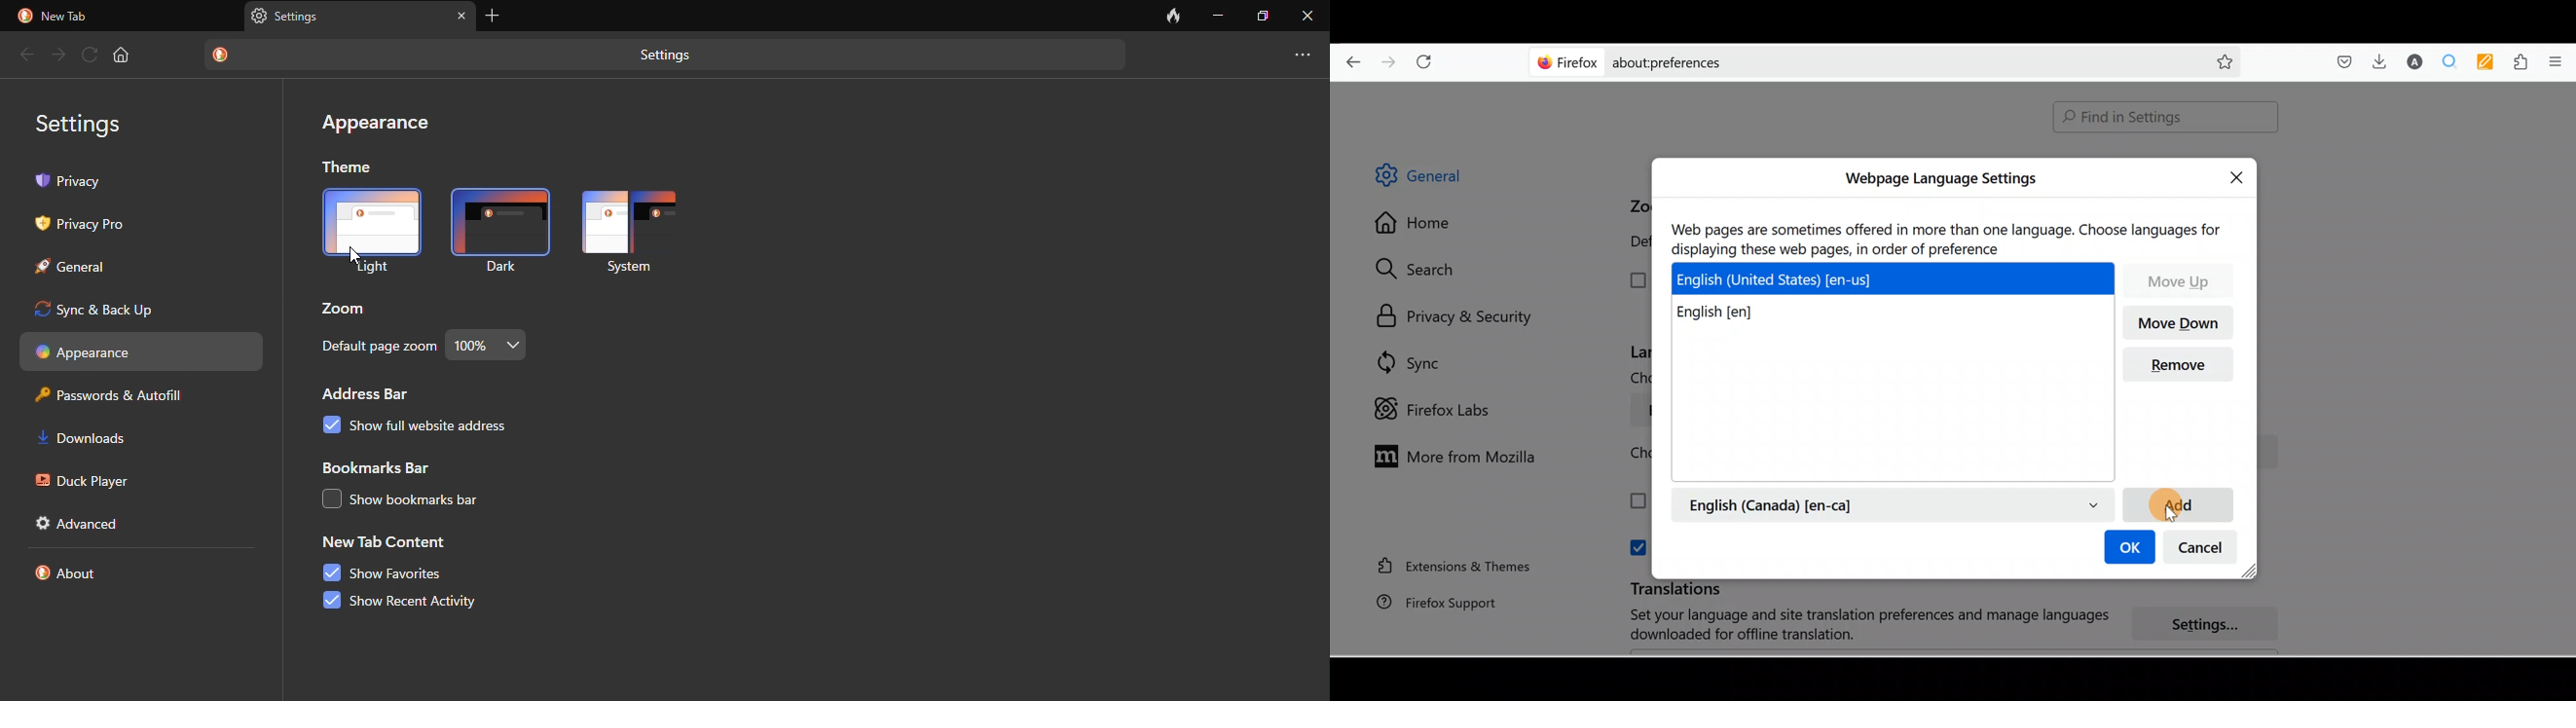 This screenshot has width=2576, height=728. Describe the element at coordinates (146, 182) in the screenshot. I see `privacy ` at that location.